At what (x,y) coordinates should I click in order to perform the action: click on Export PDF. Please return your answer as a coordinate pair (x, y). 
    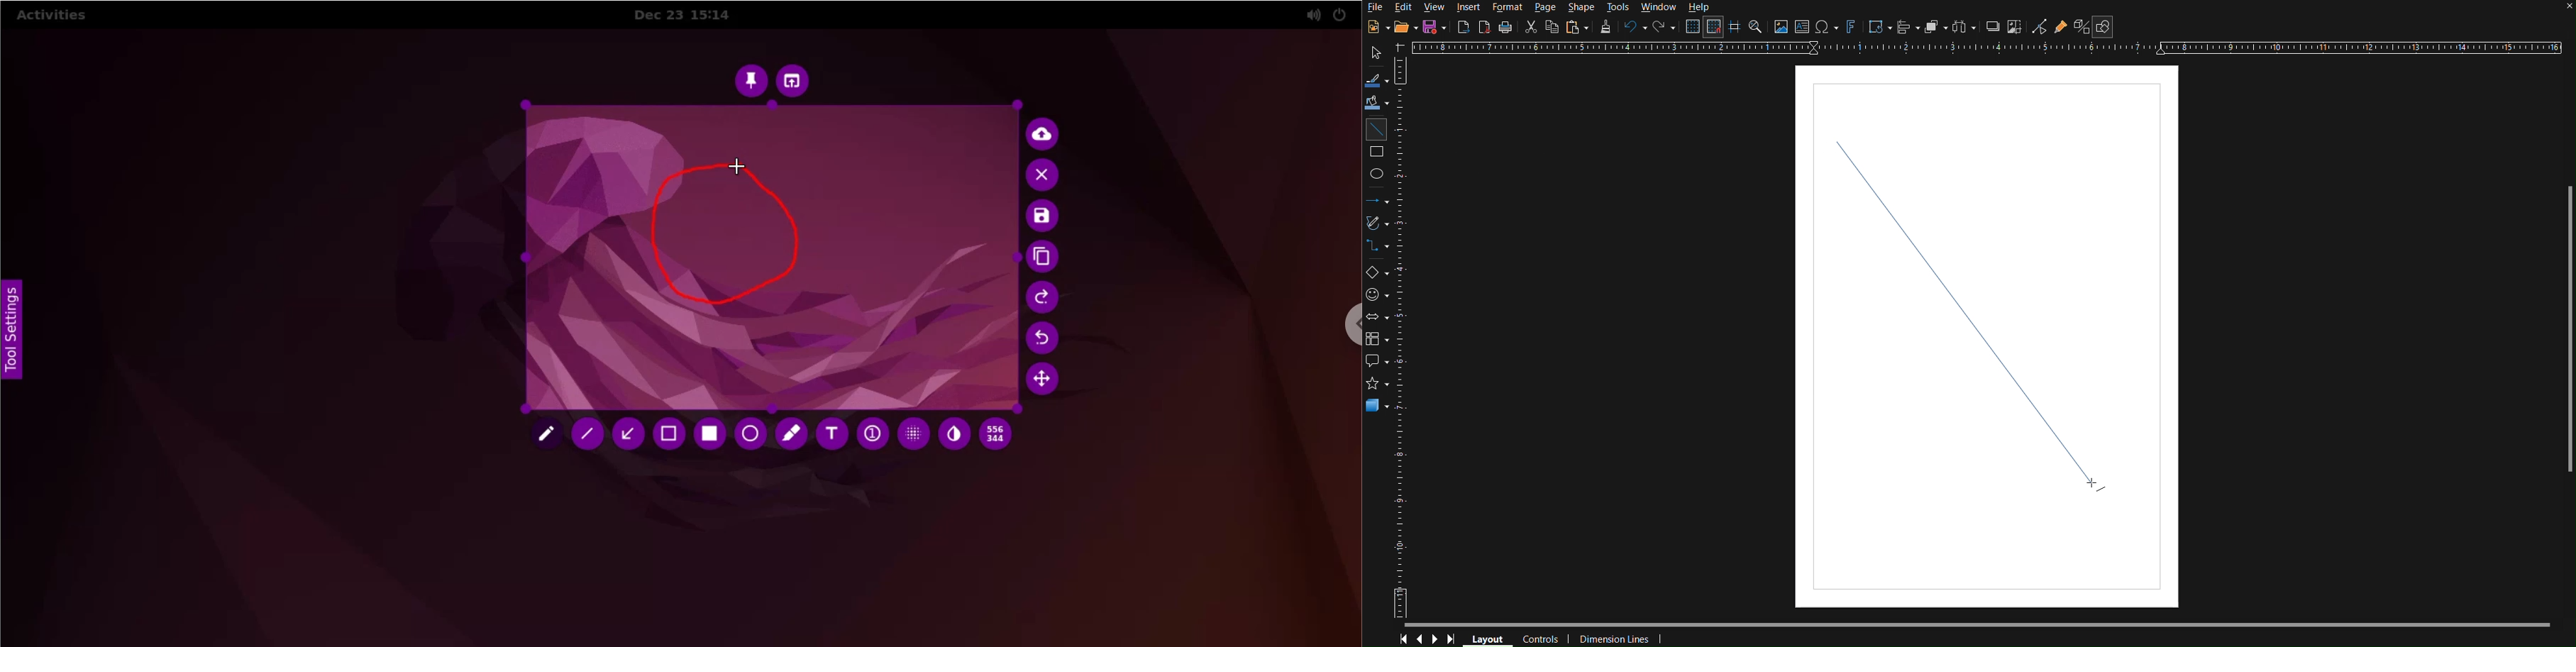
    Looking at the image, I should click on (1486, 27).